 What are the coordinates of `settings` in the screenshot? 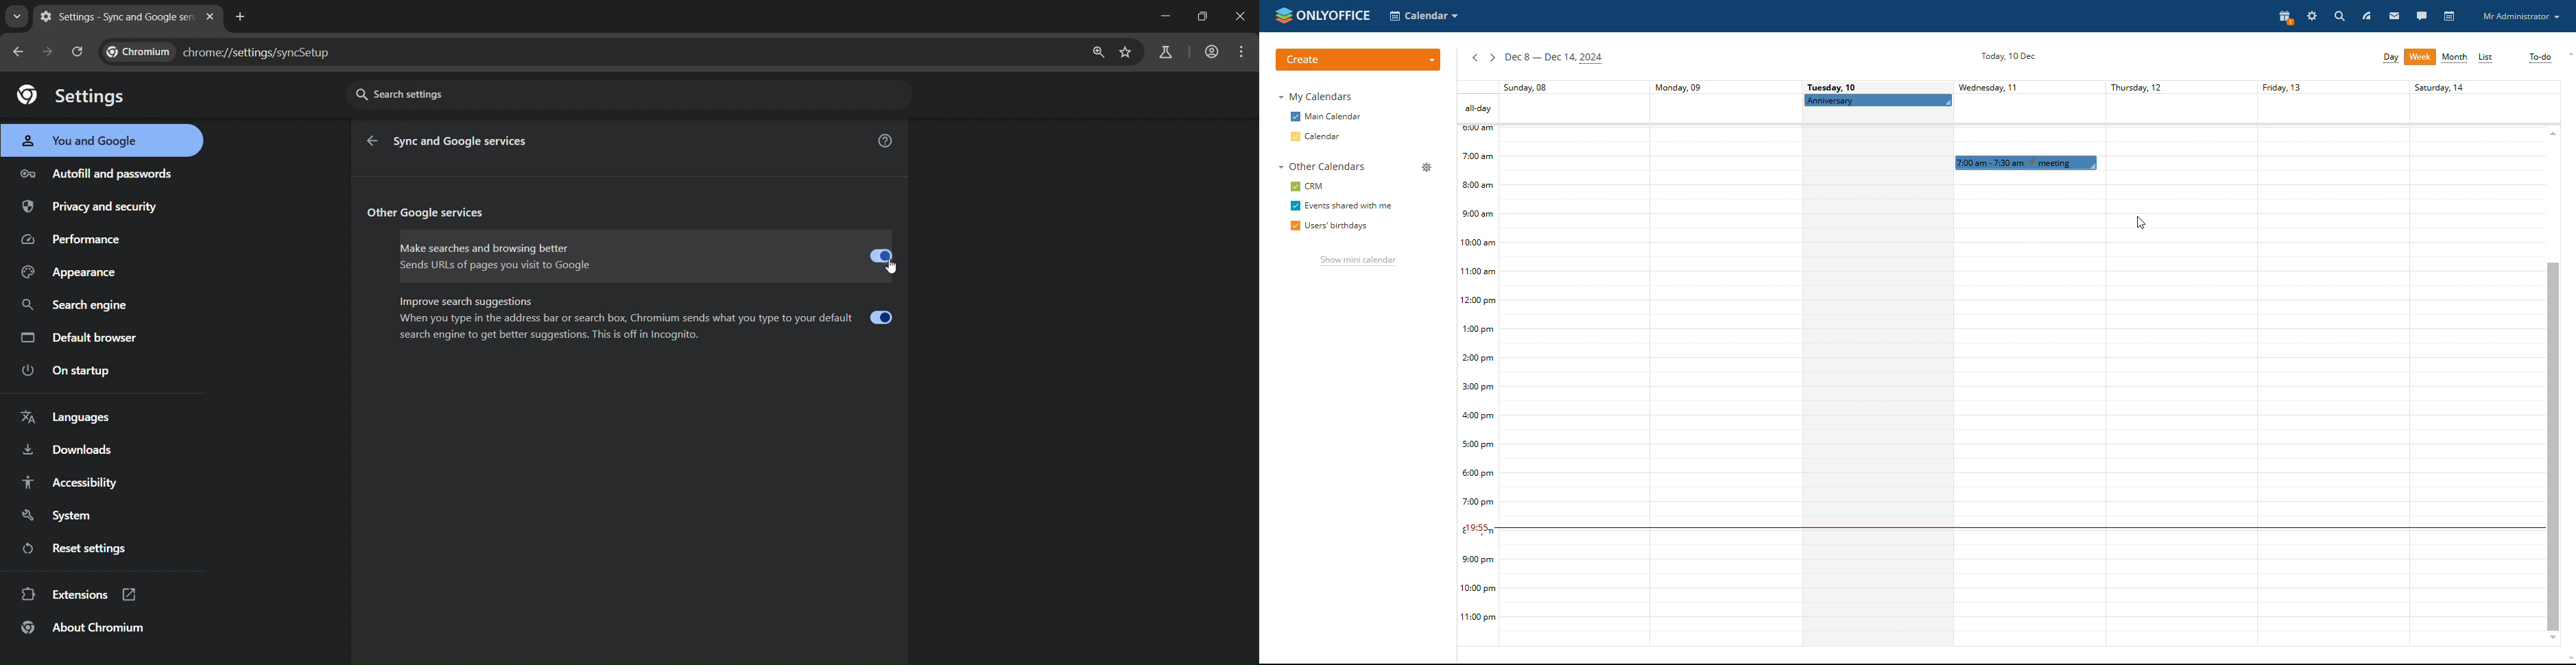 It's located at (2311, 16).